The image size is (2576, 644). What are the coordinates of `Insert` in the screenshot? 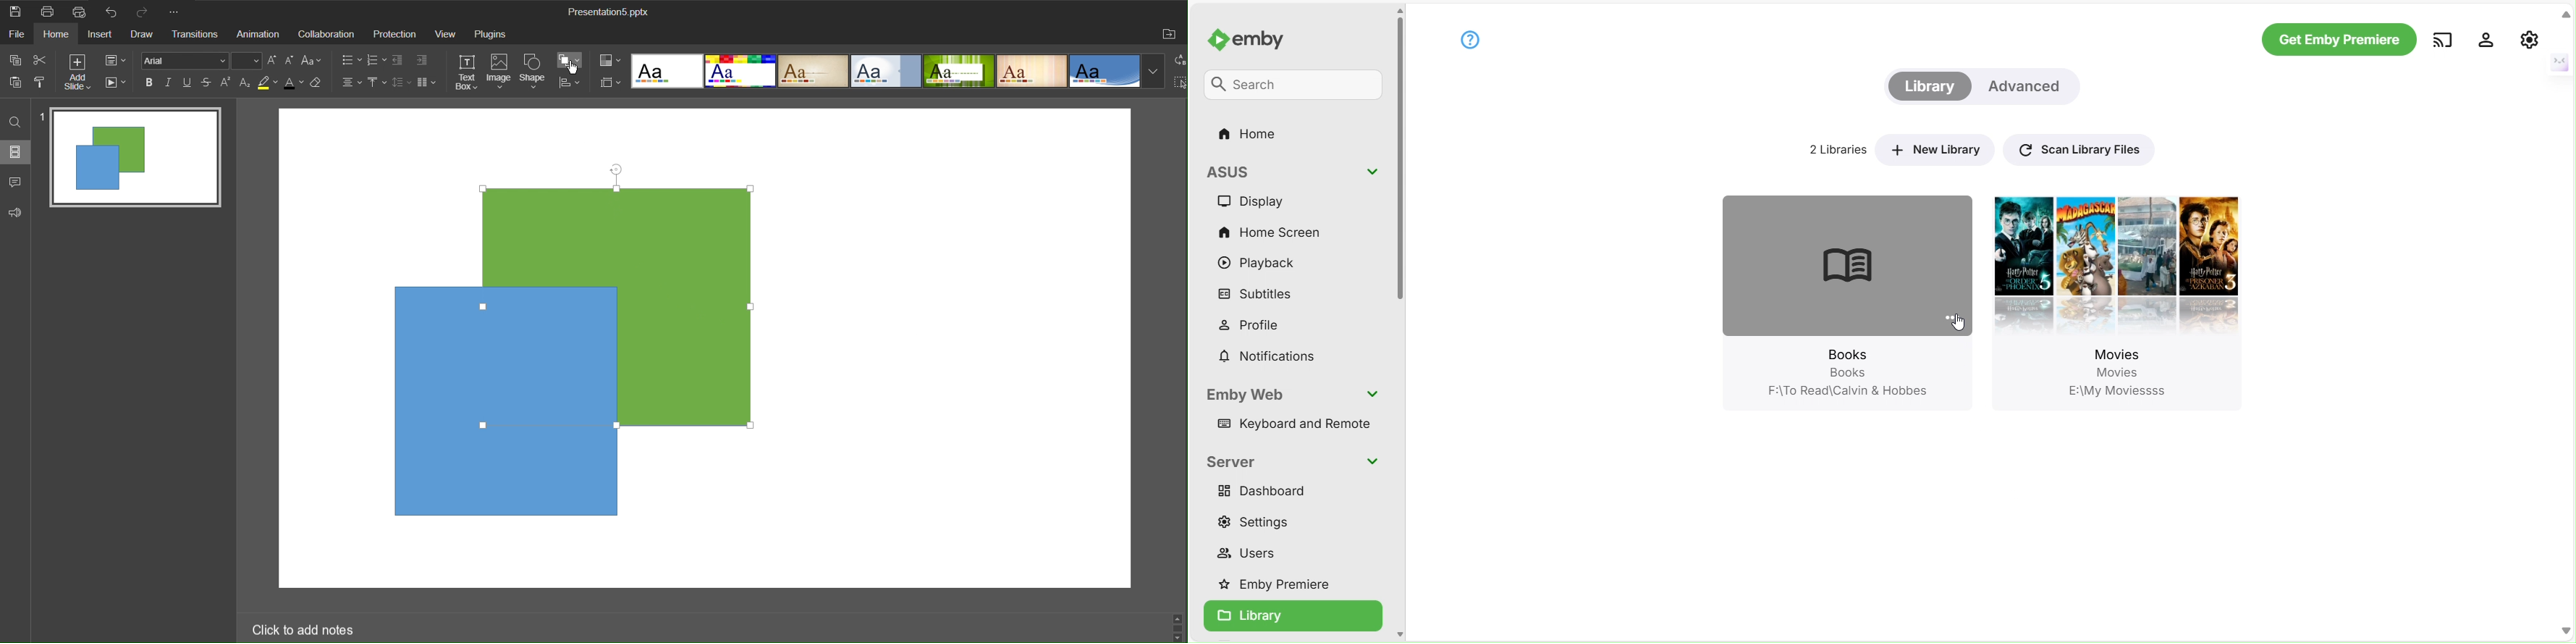 It's located at (105, 35).